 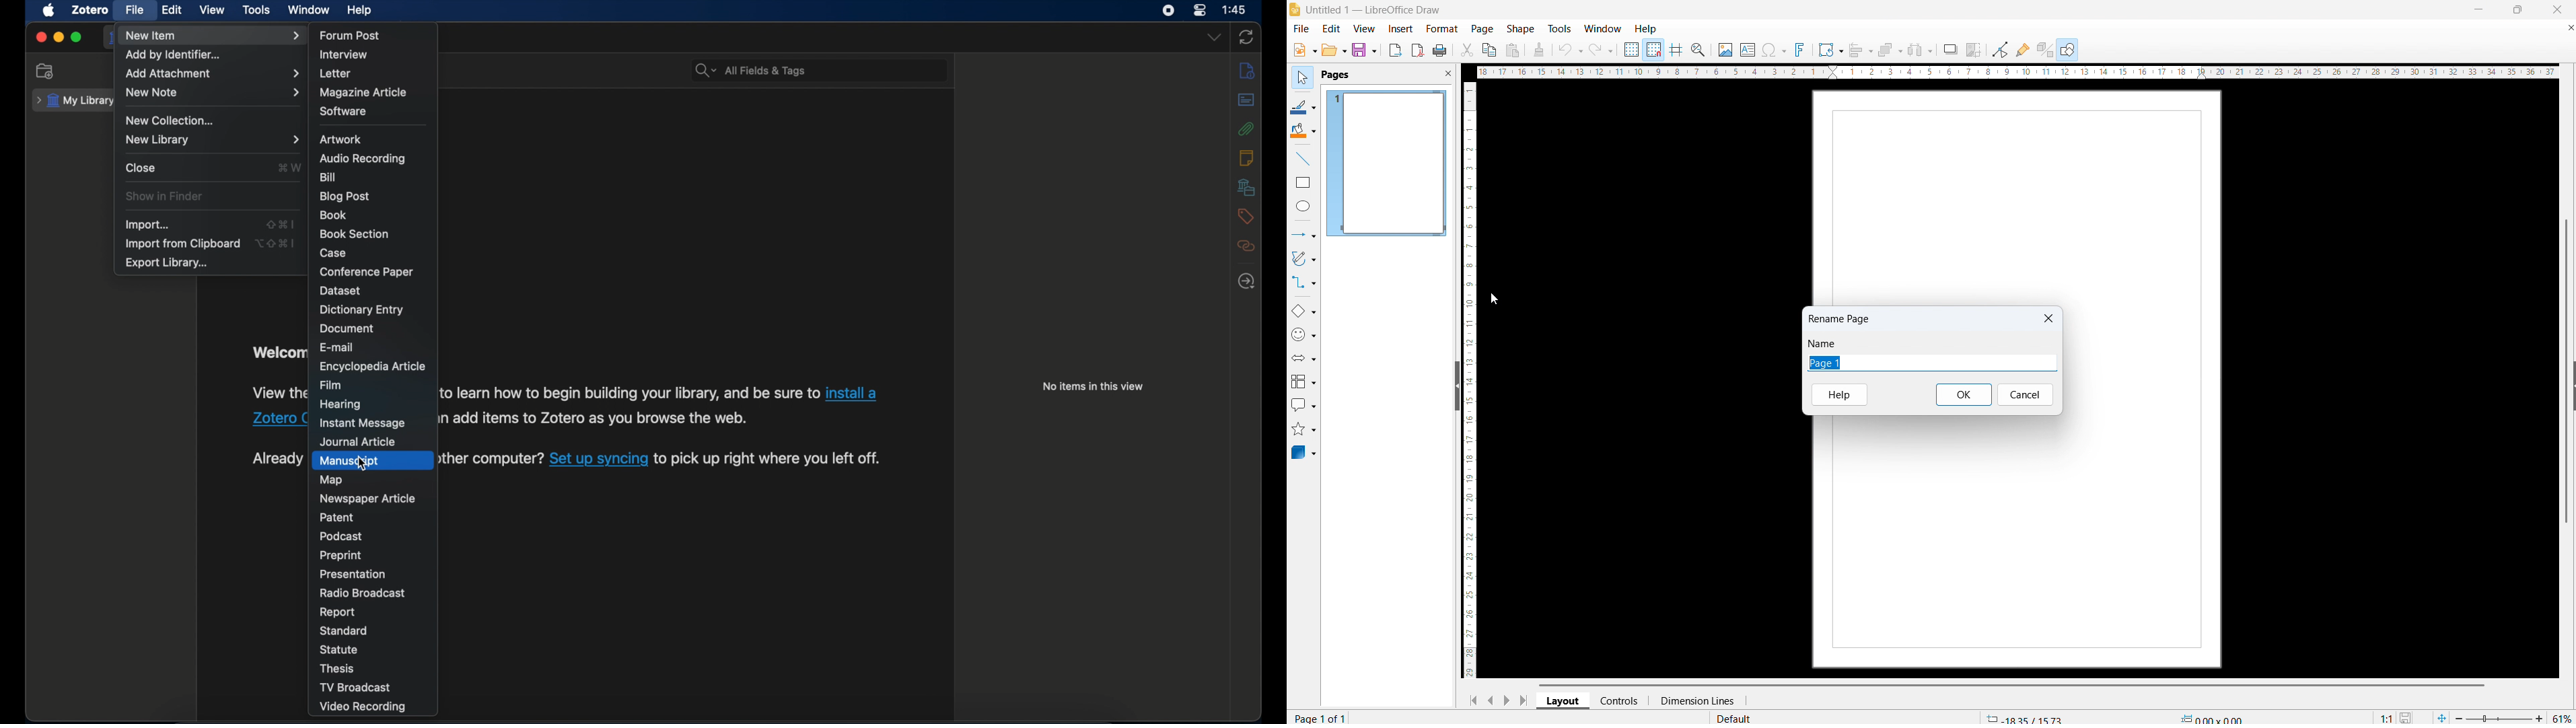 What do you see at coordinates (1246, 217) in the screenshot?
I see `tags` at bounding box center [1246, 217].